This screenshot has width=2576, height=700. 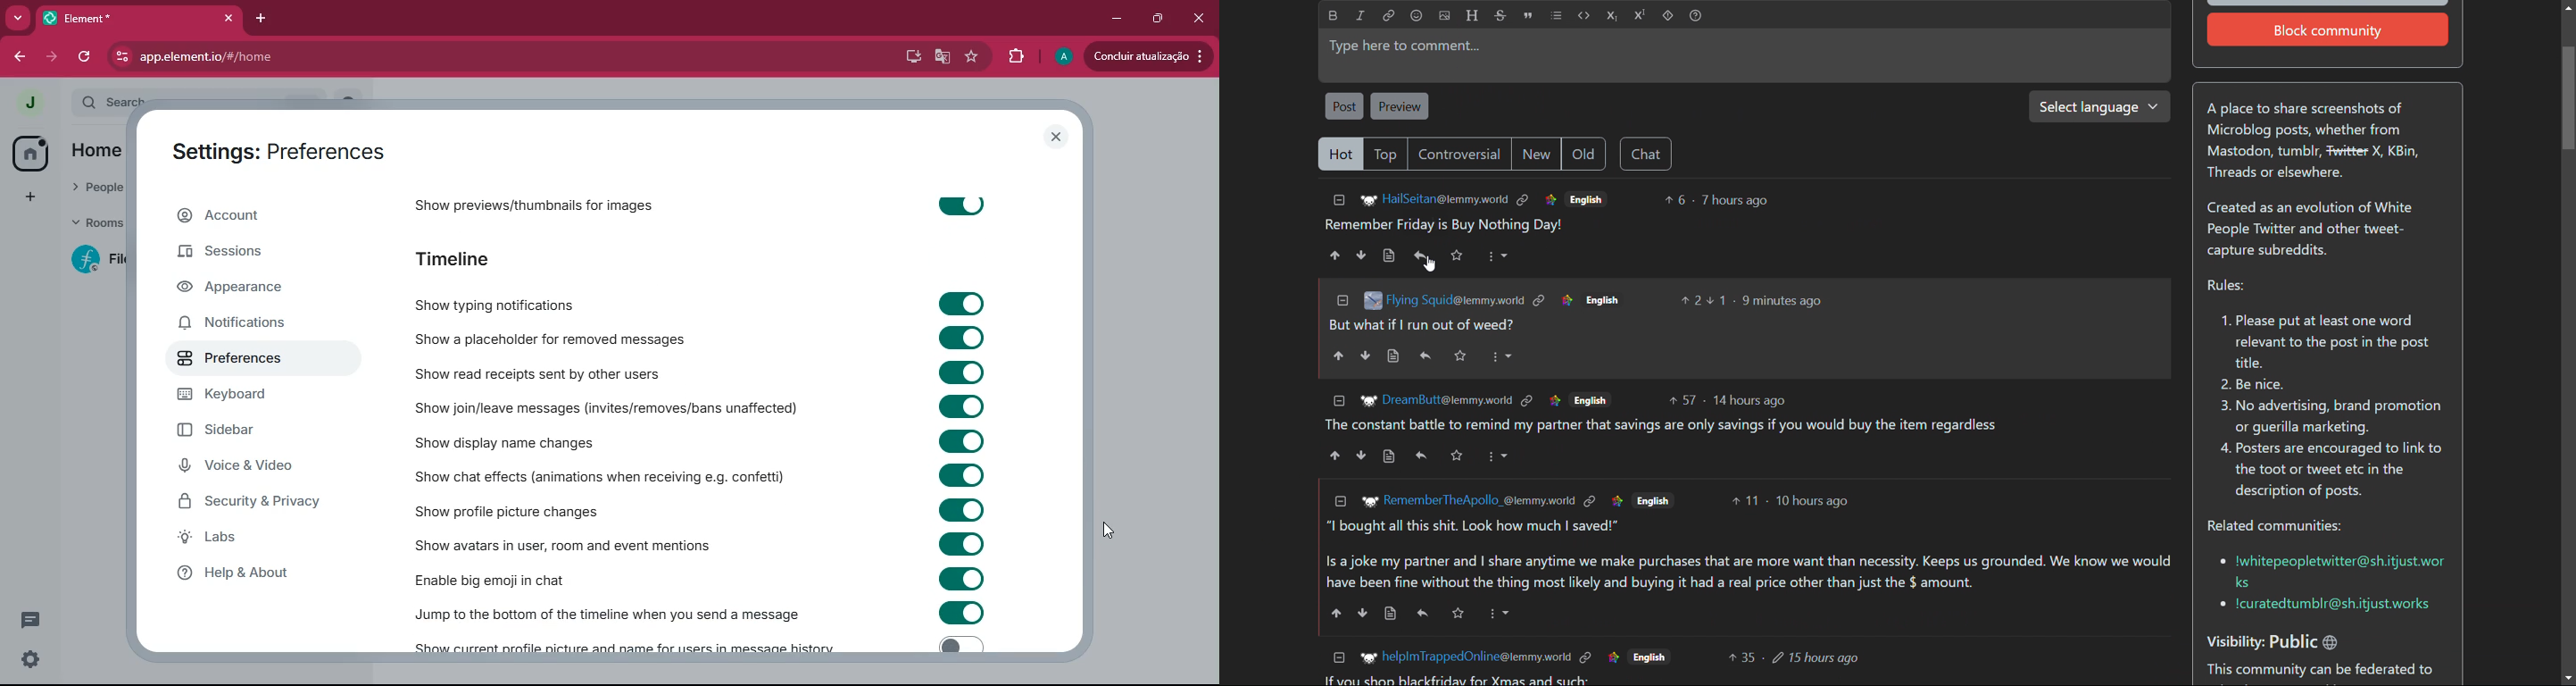 I want to click on upvote, so click(x=1338, y=356).